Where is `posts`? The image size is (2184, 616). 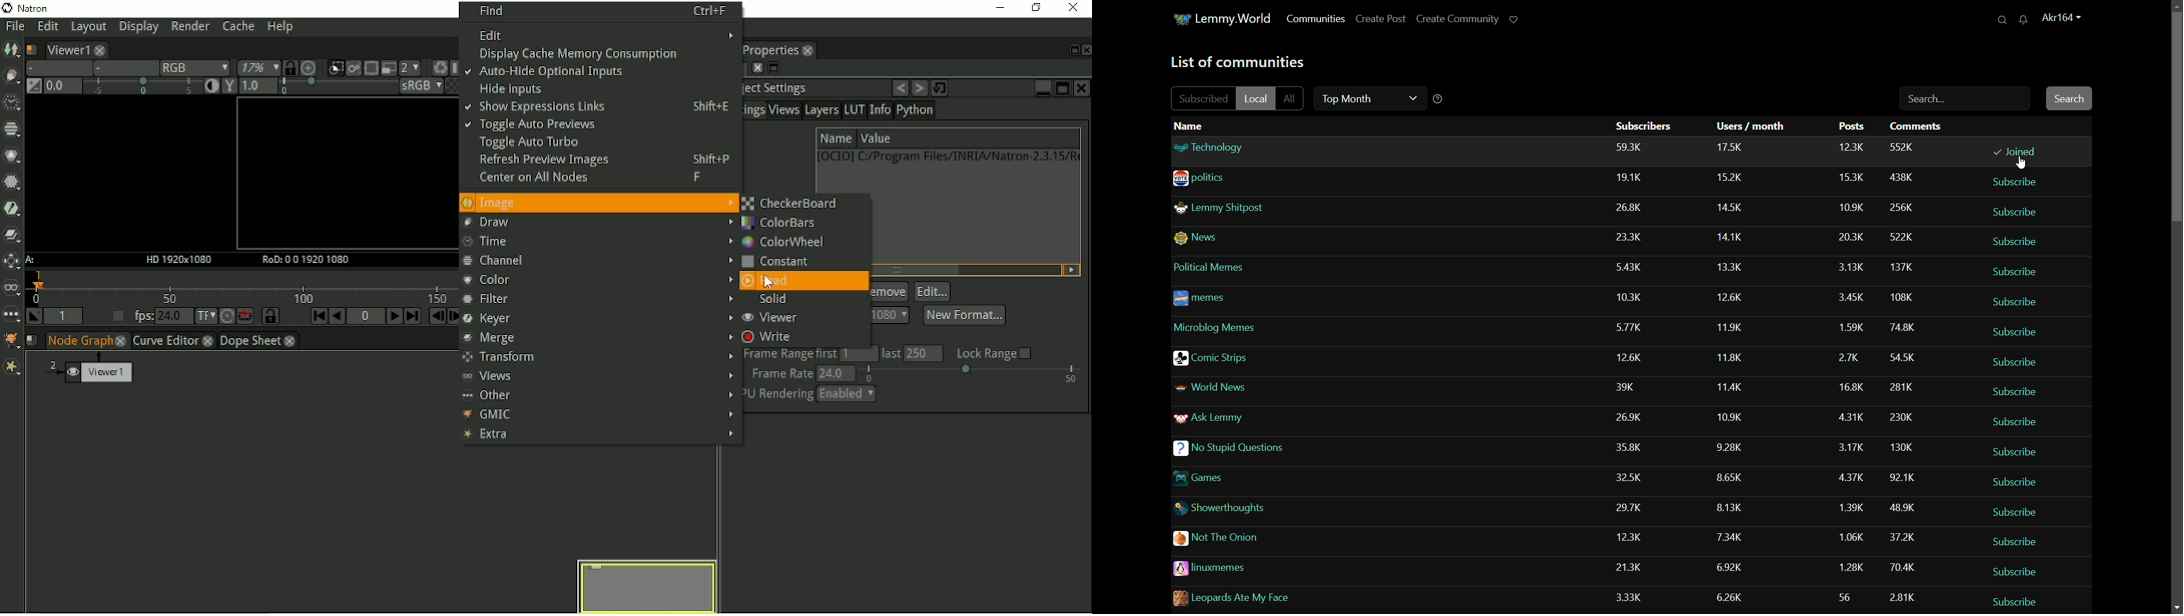 posts is located at coordinates (1847, 293).